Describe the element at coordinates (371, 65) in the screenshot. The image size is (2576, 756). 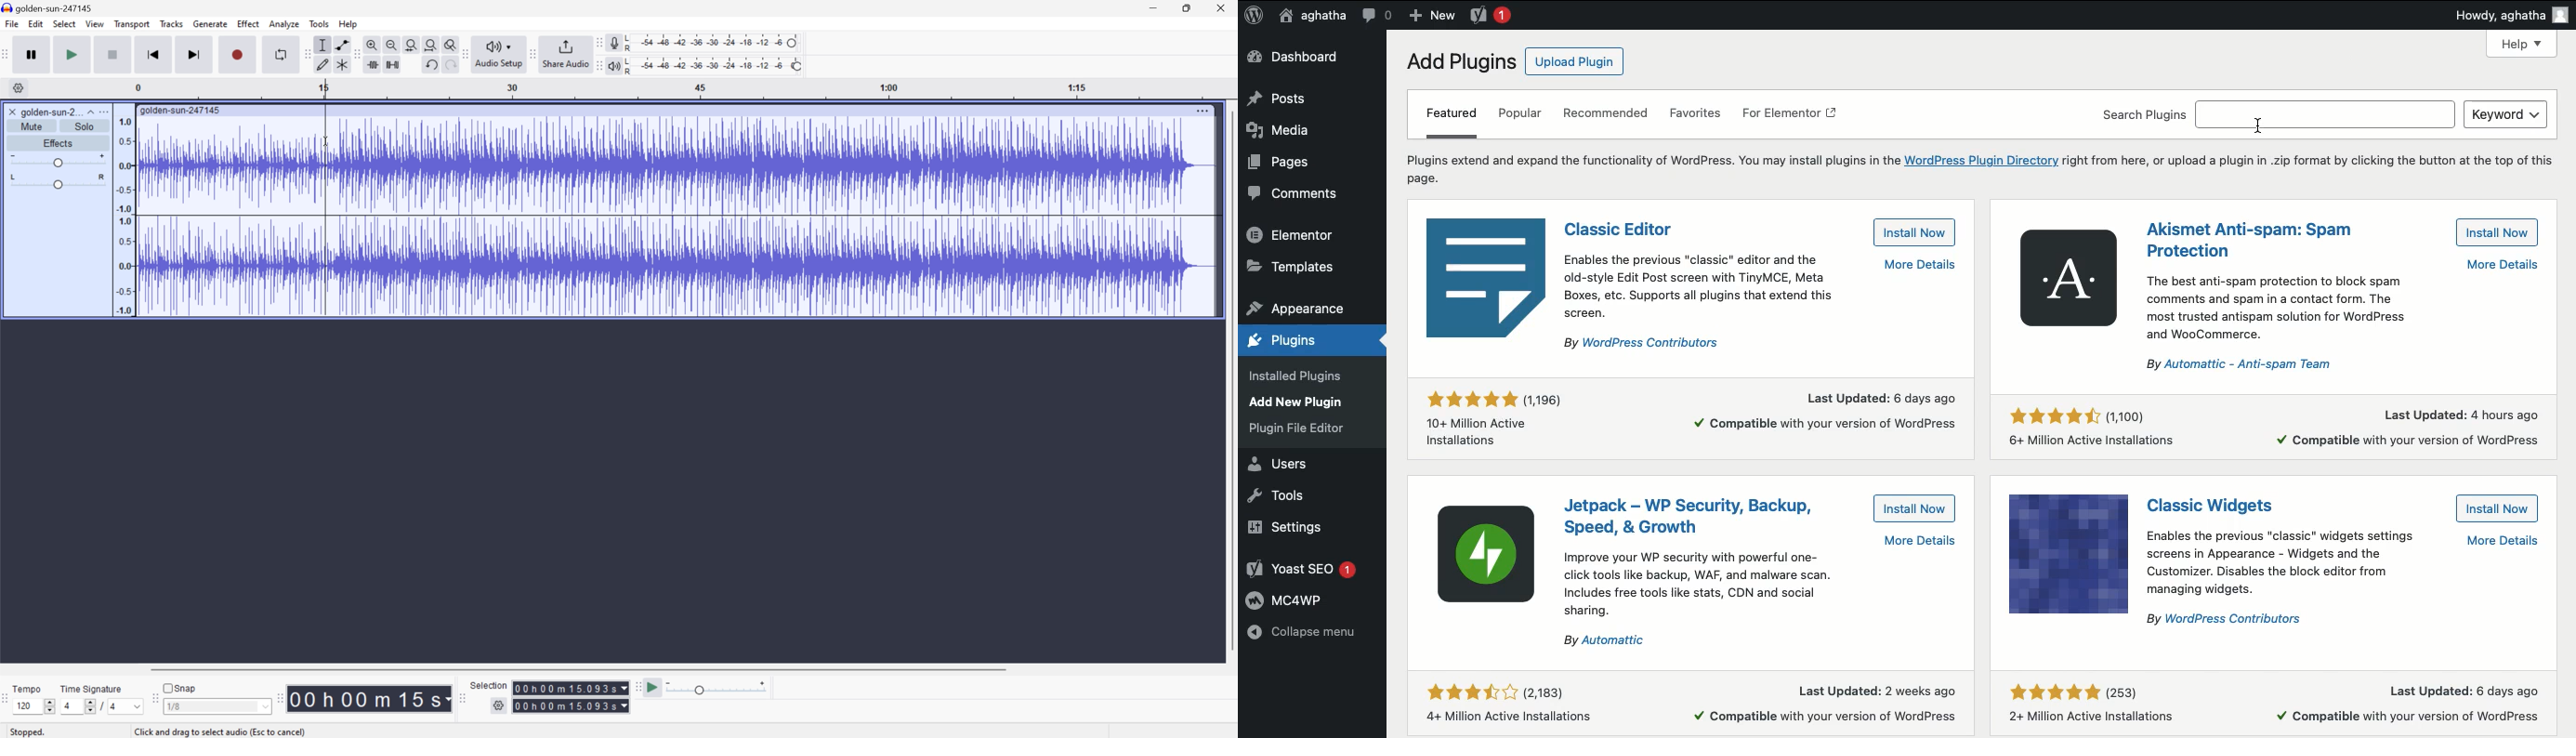
I see `Trim audio outside selection` at that location.